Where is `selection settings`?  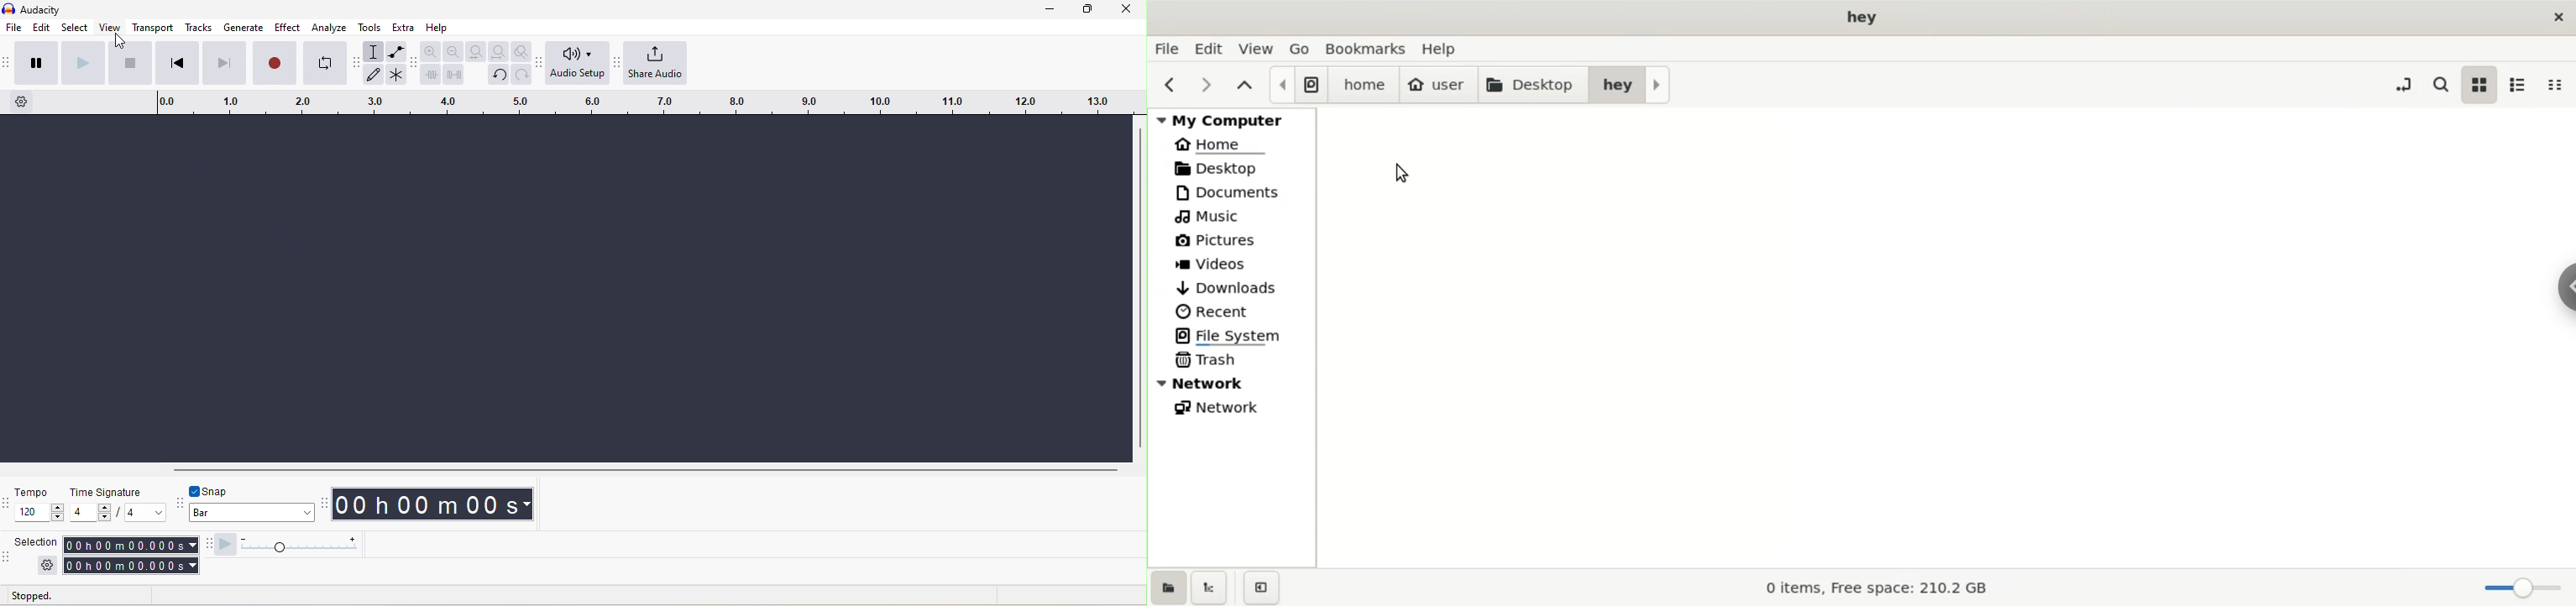 selection settings is located at coordinates (48, 566).